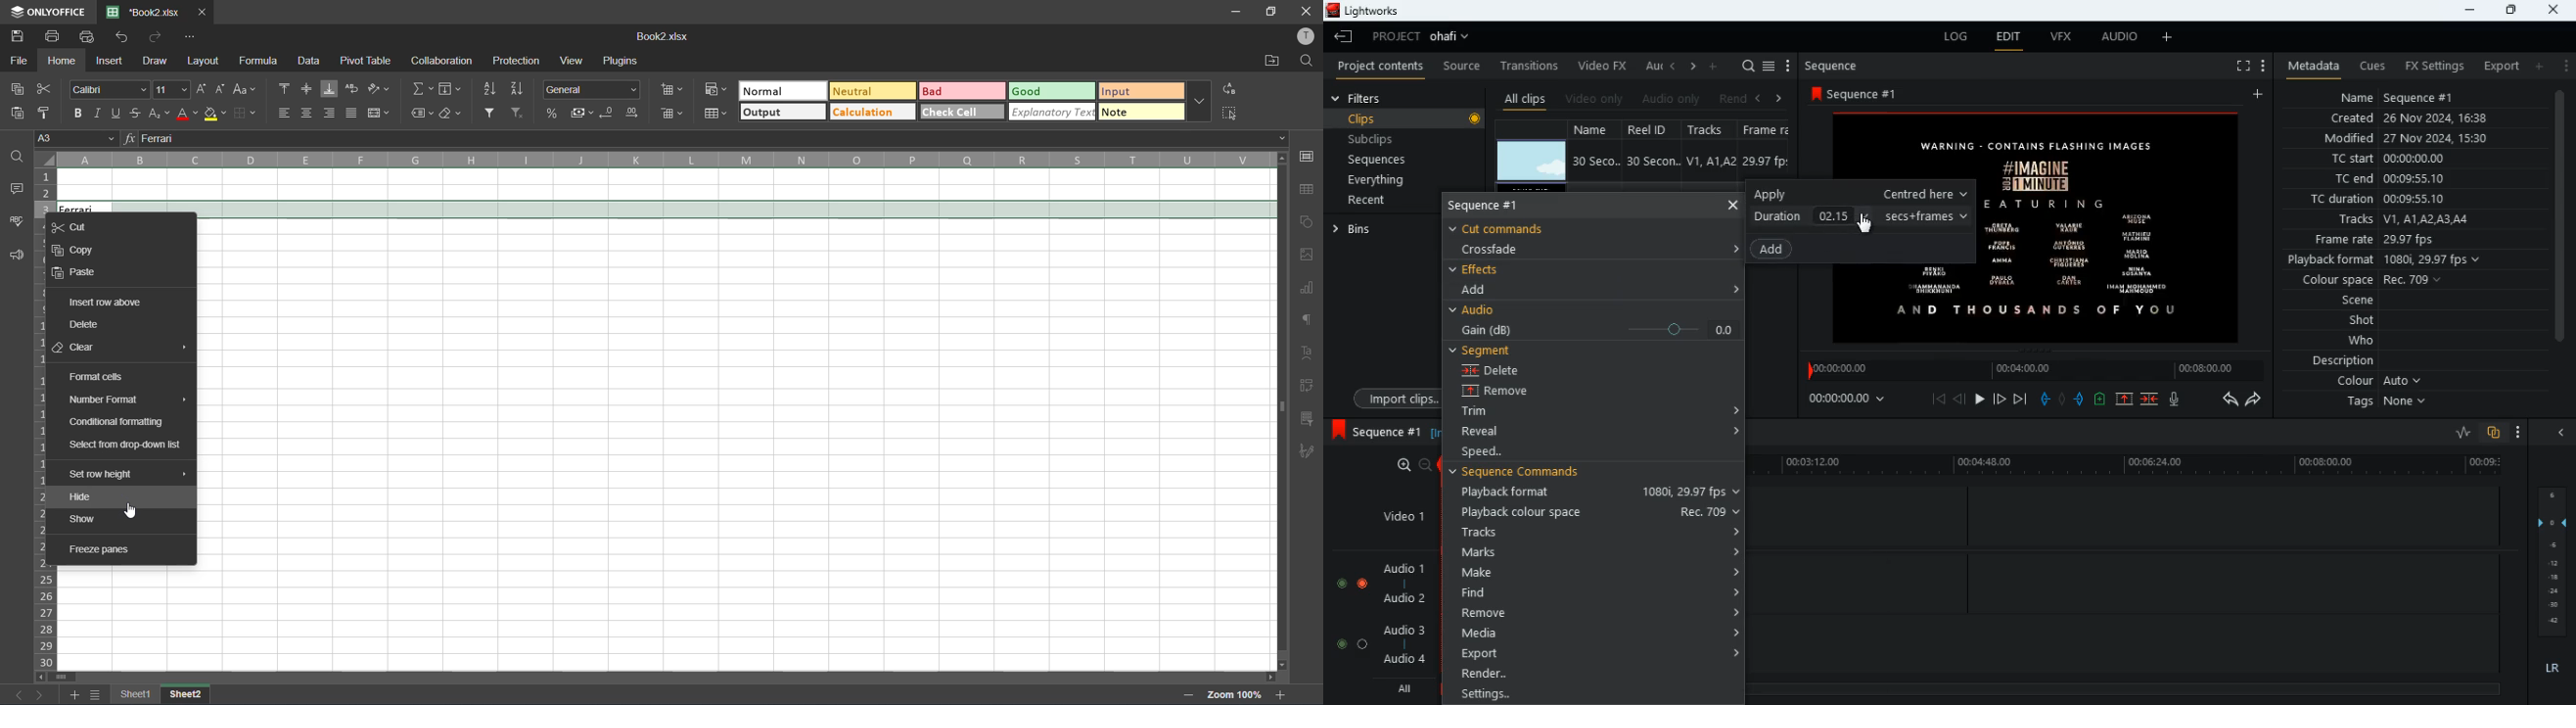 This screenshot has height=728, width=2576. What do you see at coordinates (105, 475) in the screenshot?
I see `set row height` at bounding box center [105, 475].